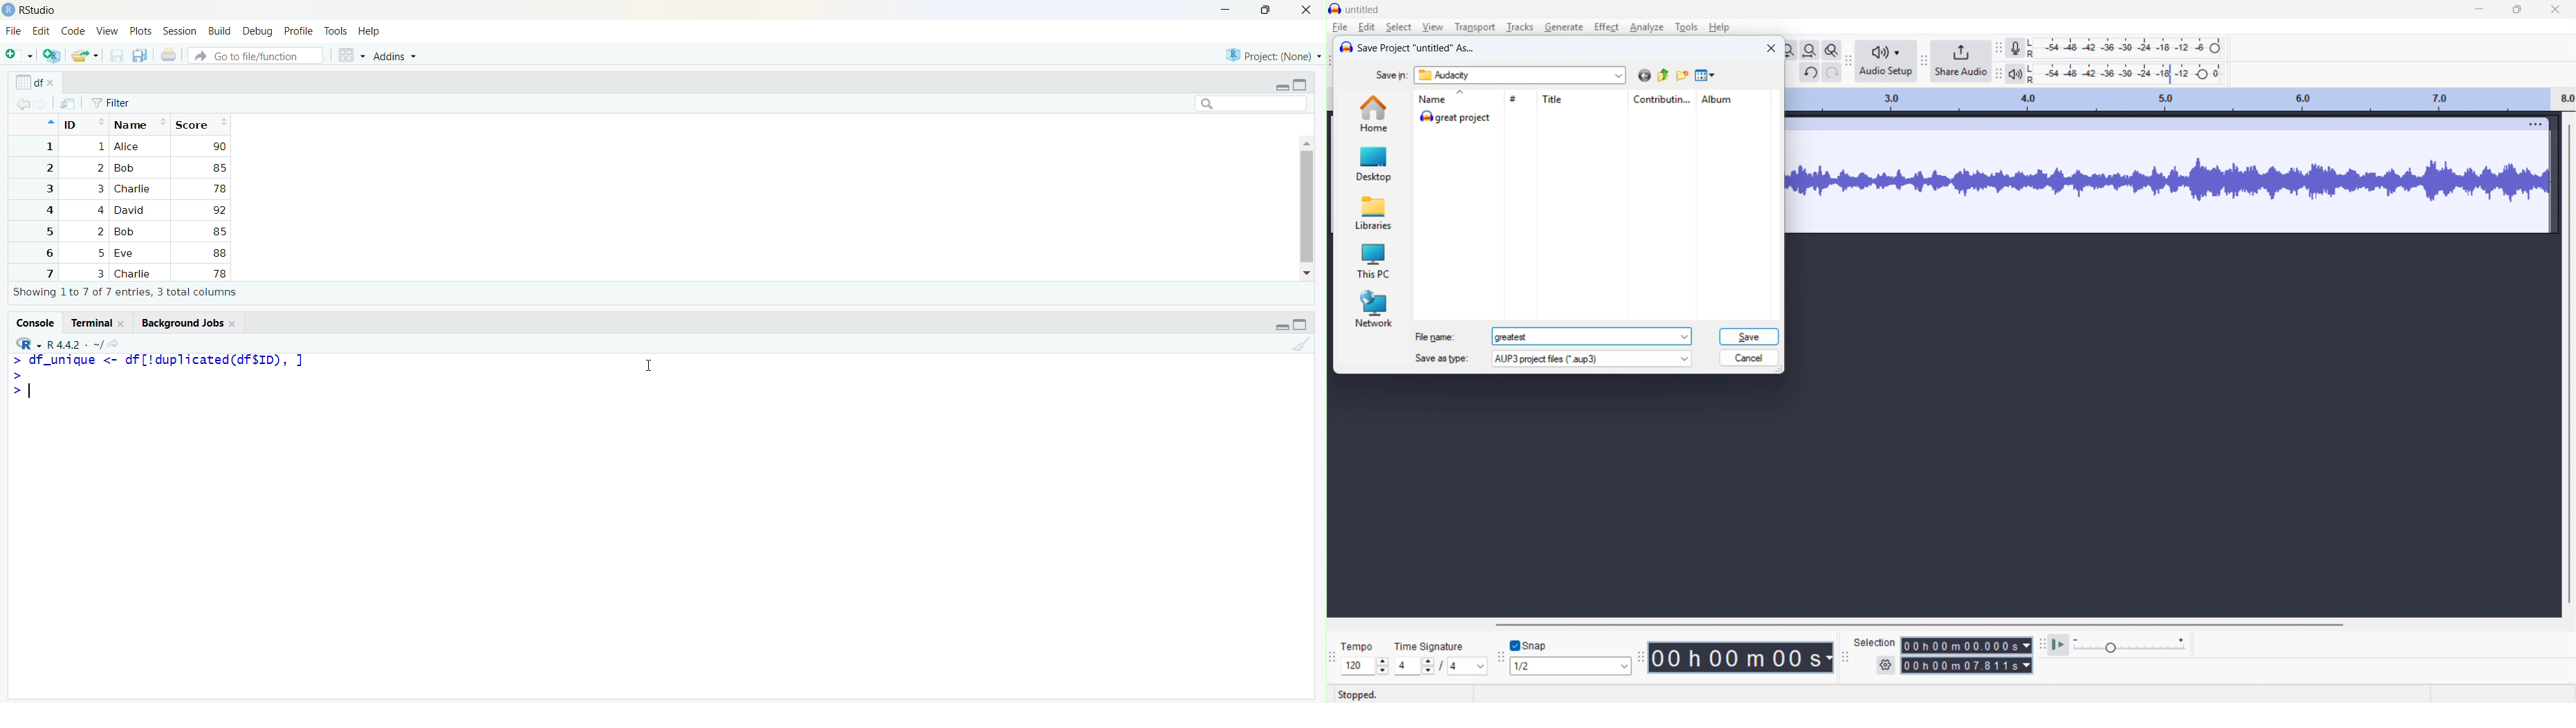 Image resolution: width=2576 pixels, height=728 pixels. Describe the element at coordinates (48, 147) in the screenshot. I see `1` at that location.